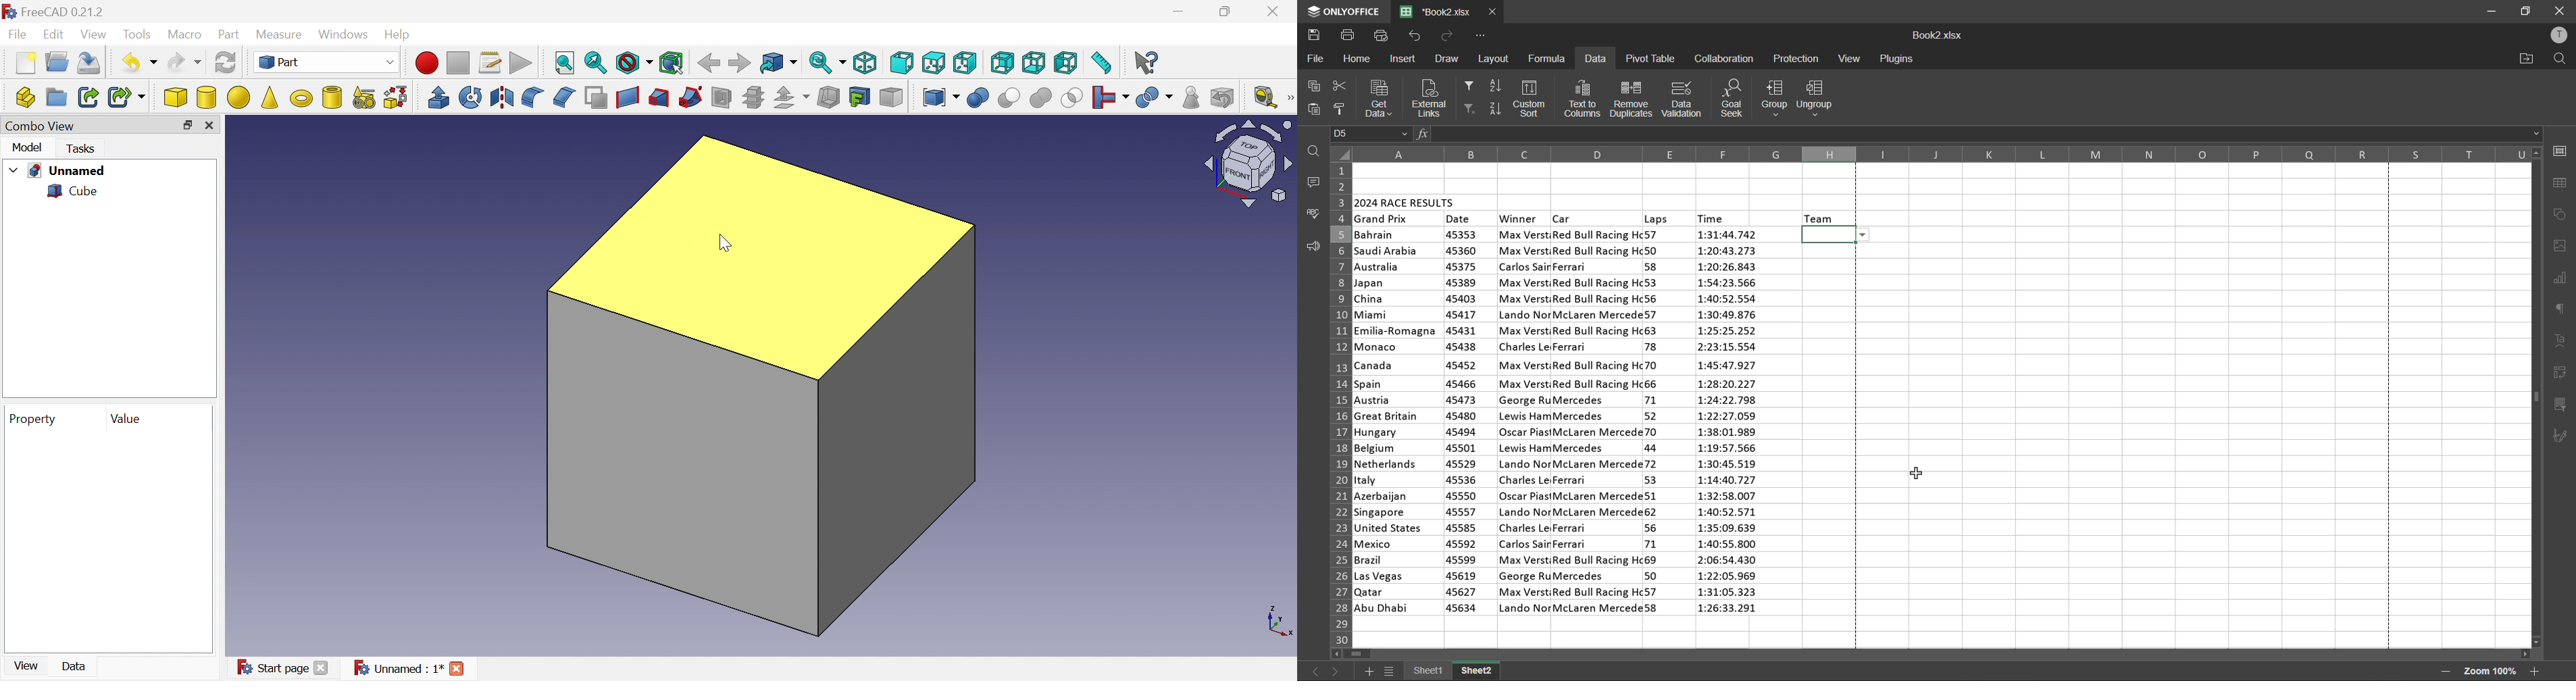  What do you see at coordinates (95, 34) in the screenshot?
I see `View` at bounding box center [95, 34].